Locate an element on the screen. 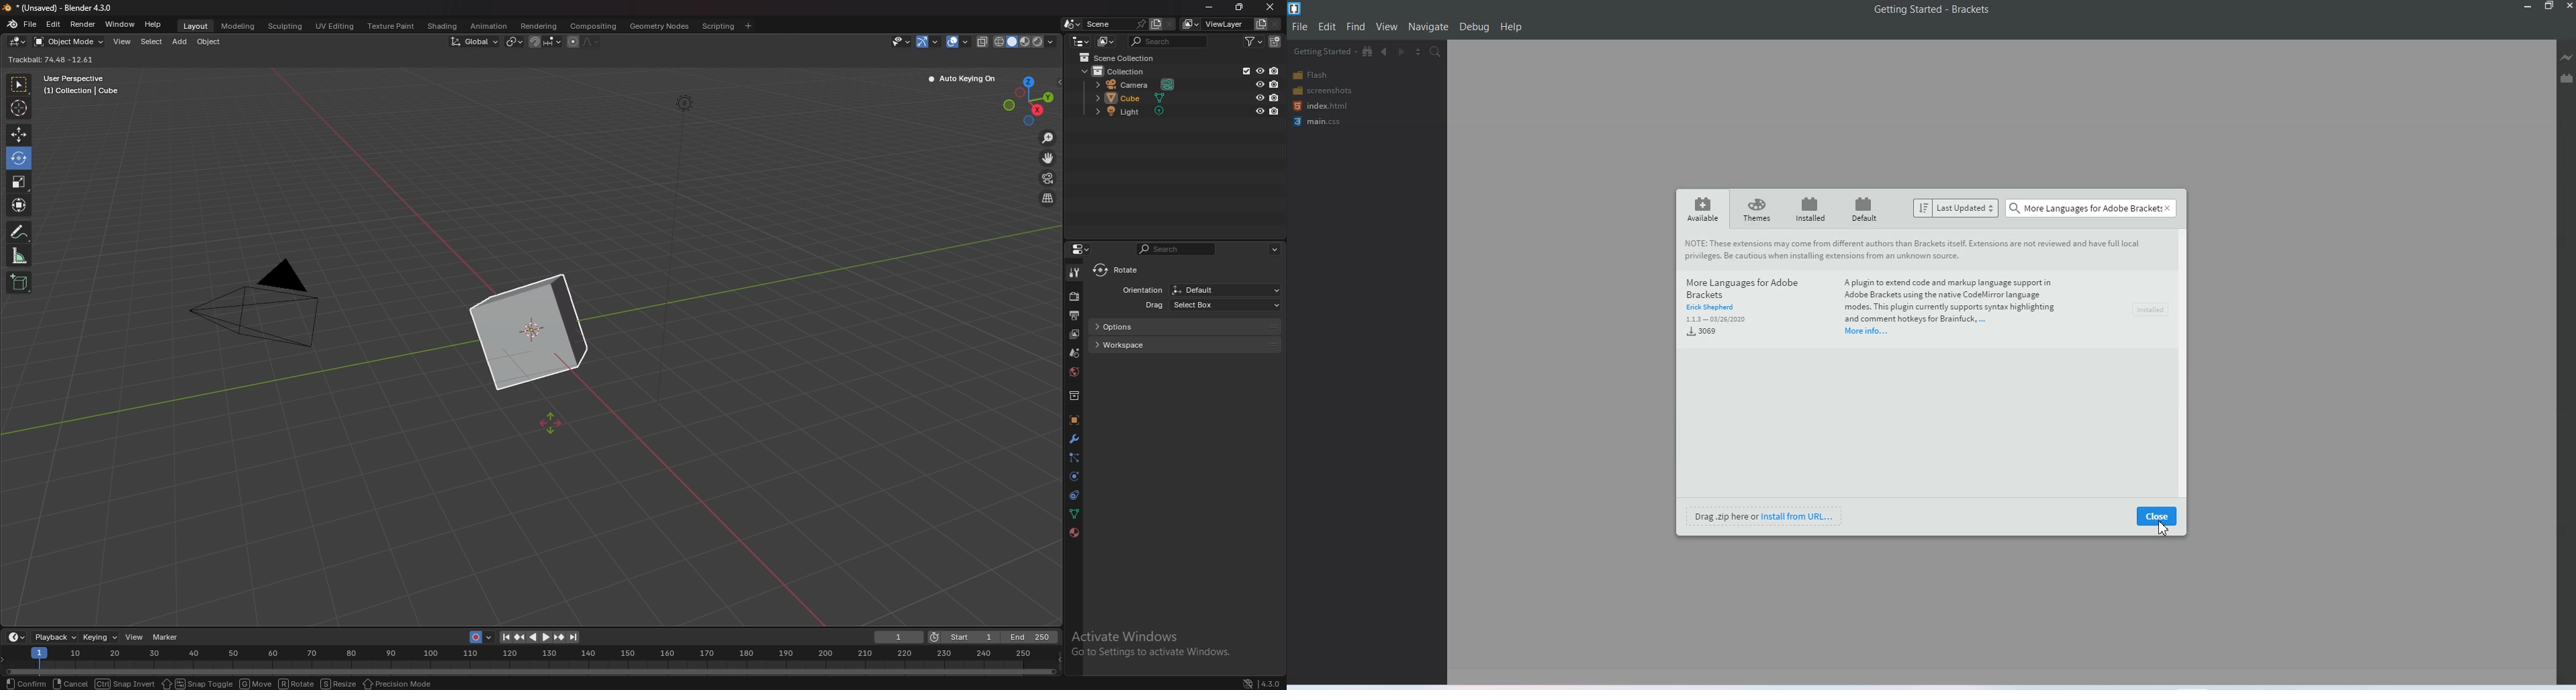 The width and height of the screenshot is (2576, 700). view layer is located at coordinates (1074, 334).